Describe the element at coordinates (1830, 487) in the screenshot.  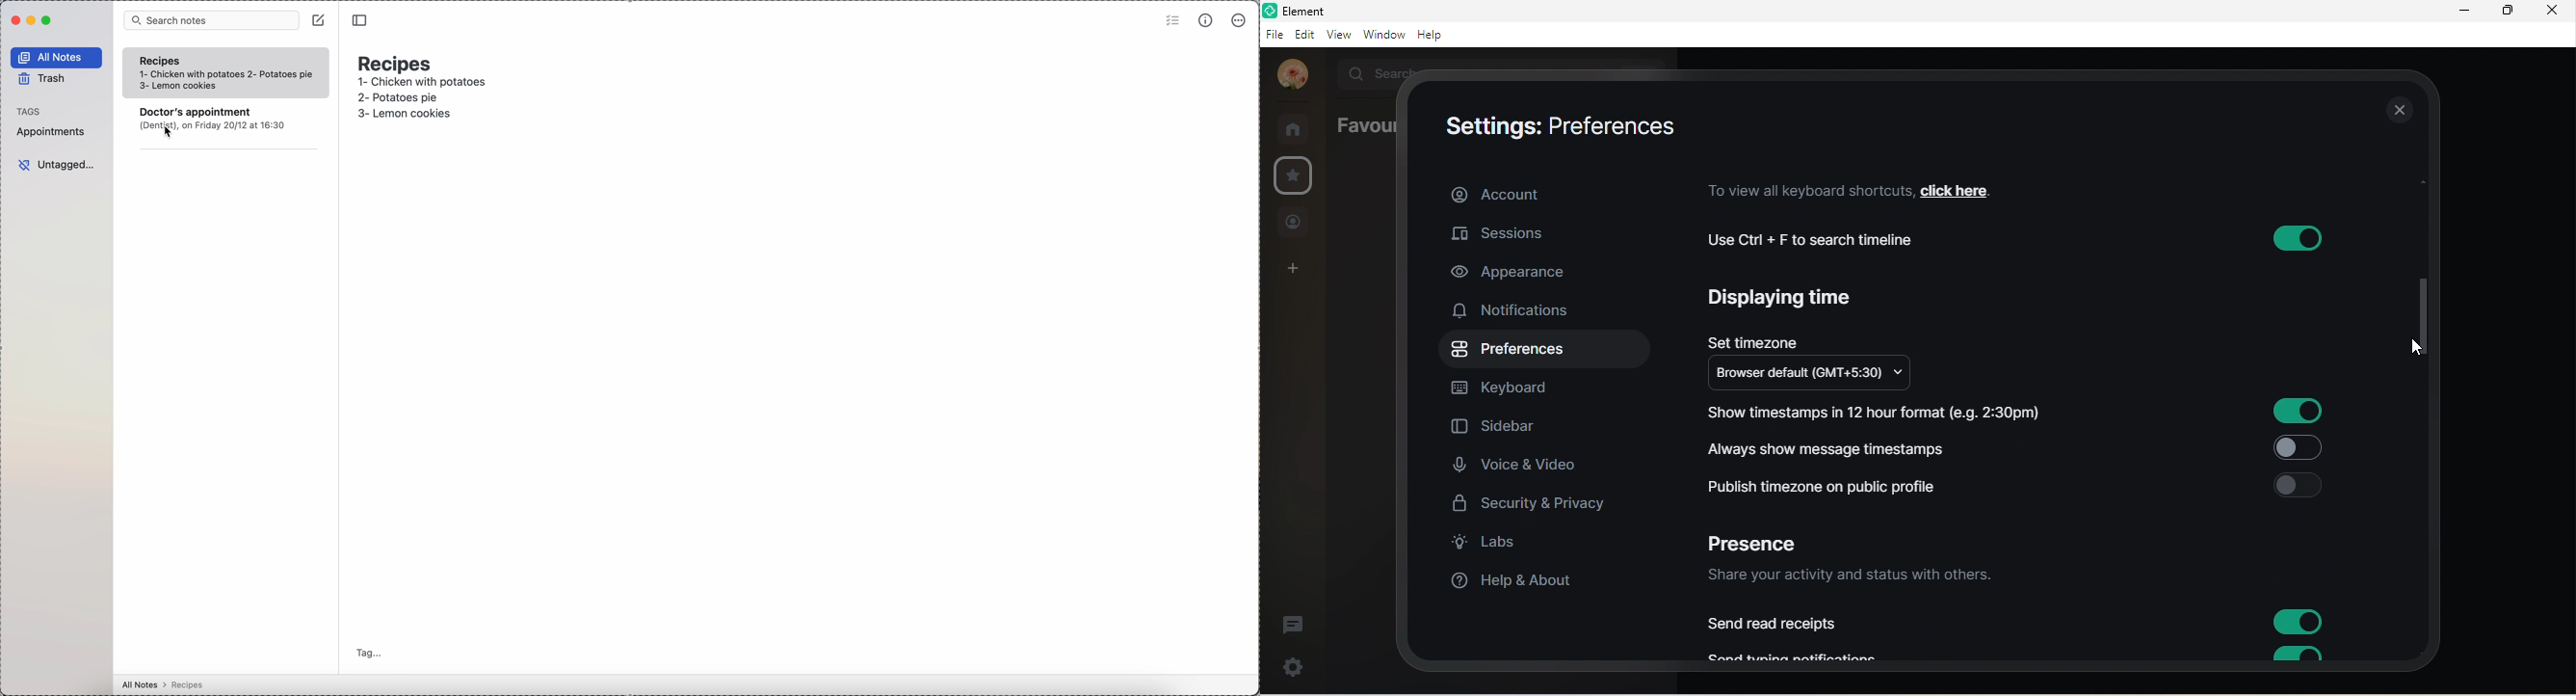
I see `publish timezone on public profile` at that location.